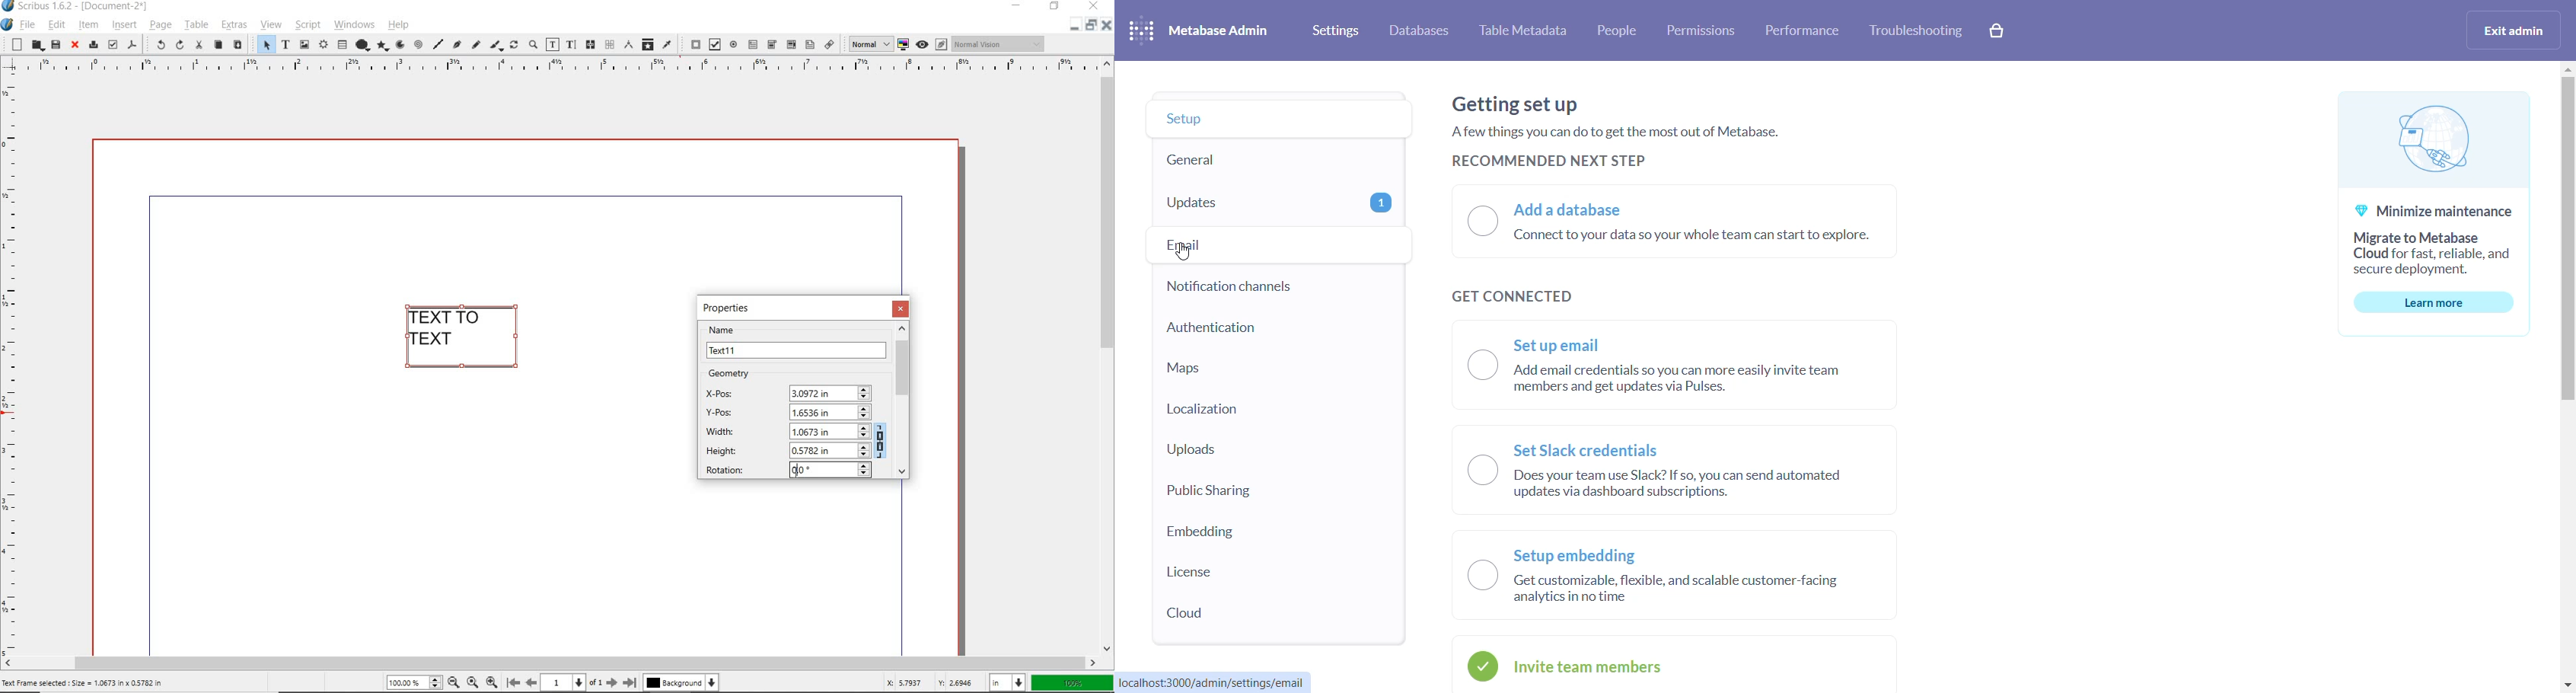  I want to click on paste, so click(238, 44).